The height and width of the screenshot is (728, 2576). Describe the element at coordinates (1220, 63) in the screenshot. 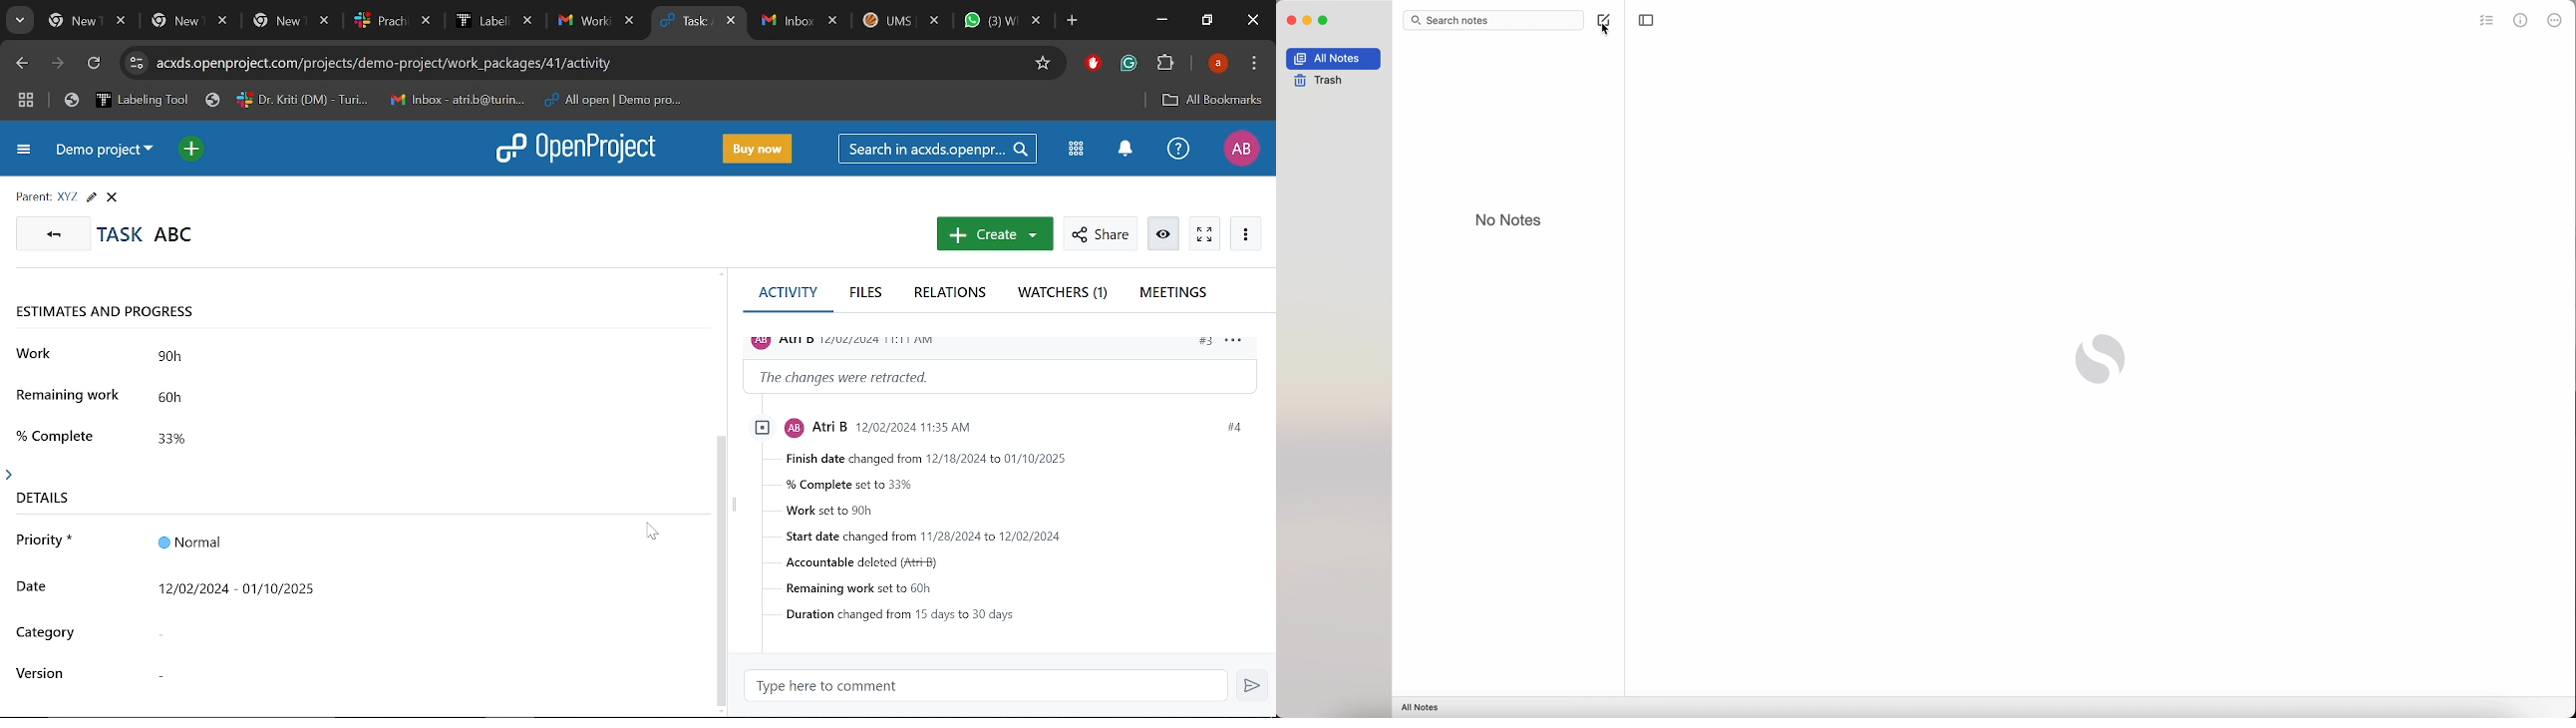

I see `Profile` at that location.